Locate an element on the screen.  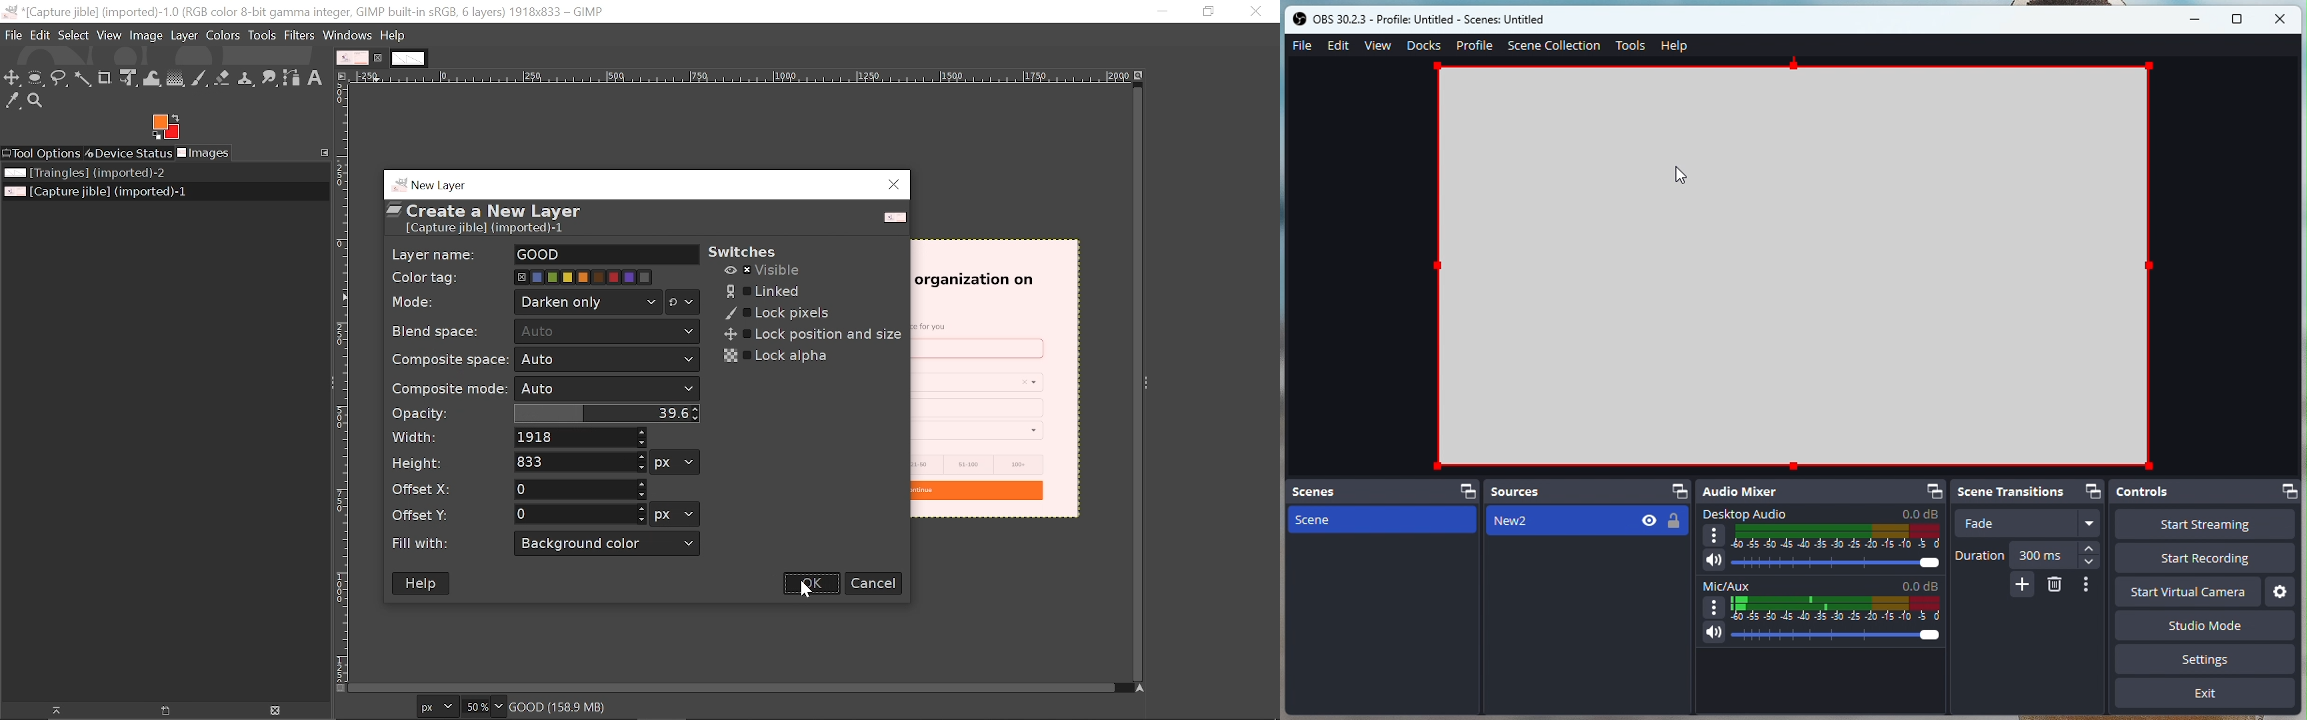
Current window is located at coordinates (303, 11).